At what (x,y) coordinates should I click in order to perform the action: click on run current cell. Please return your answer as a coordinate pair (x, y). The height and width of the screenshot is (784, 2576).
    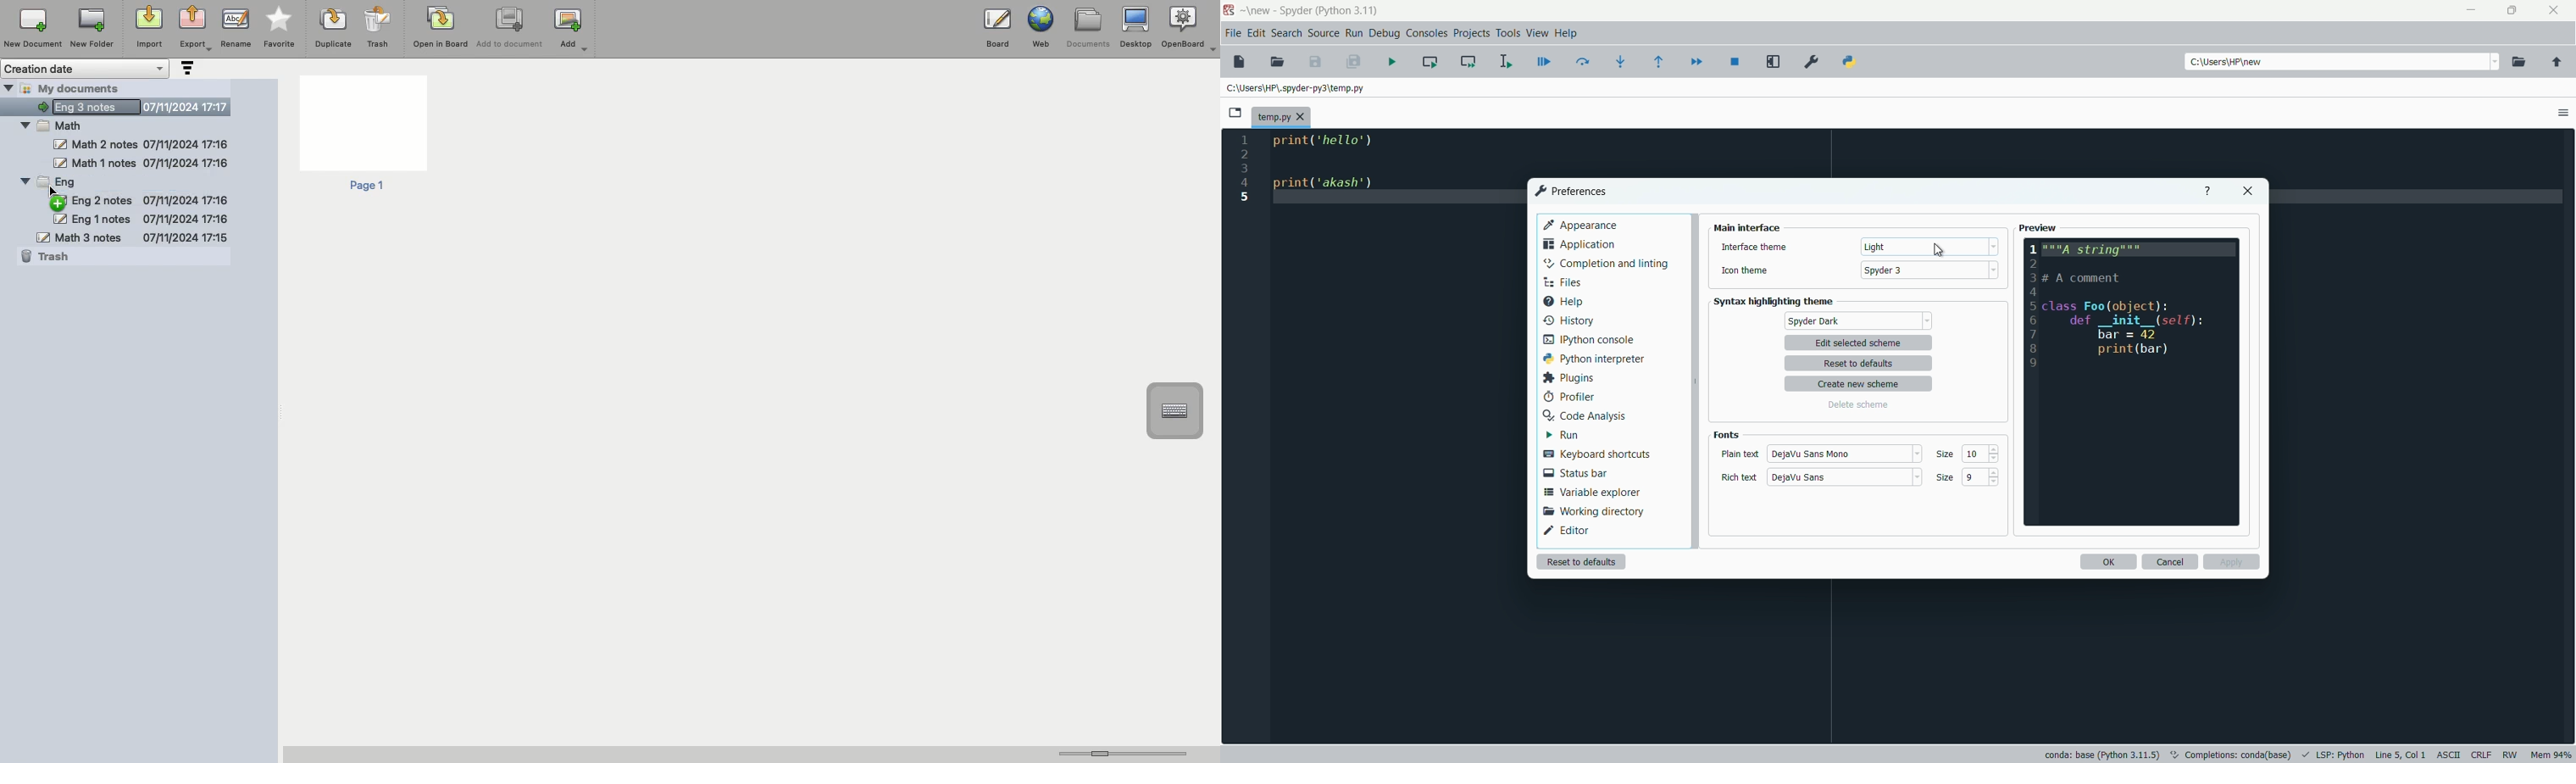
    Looking at the image, I should click on (1430, 61).